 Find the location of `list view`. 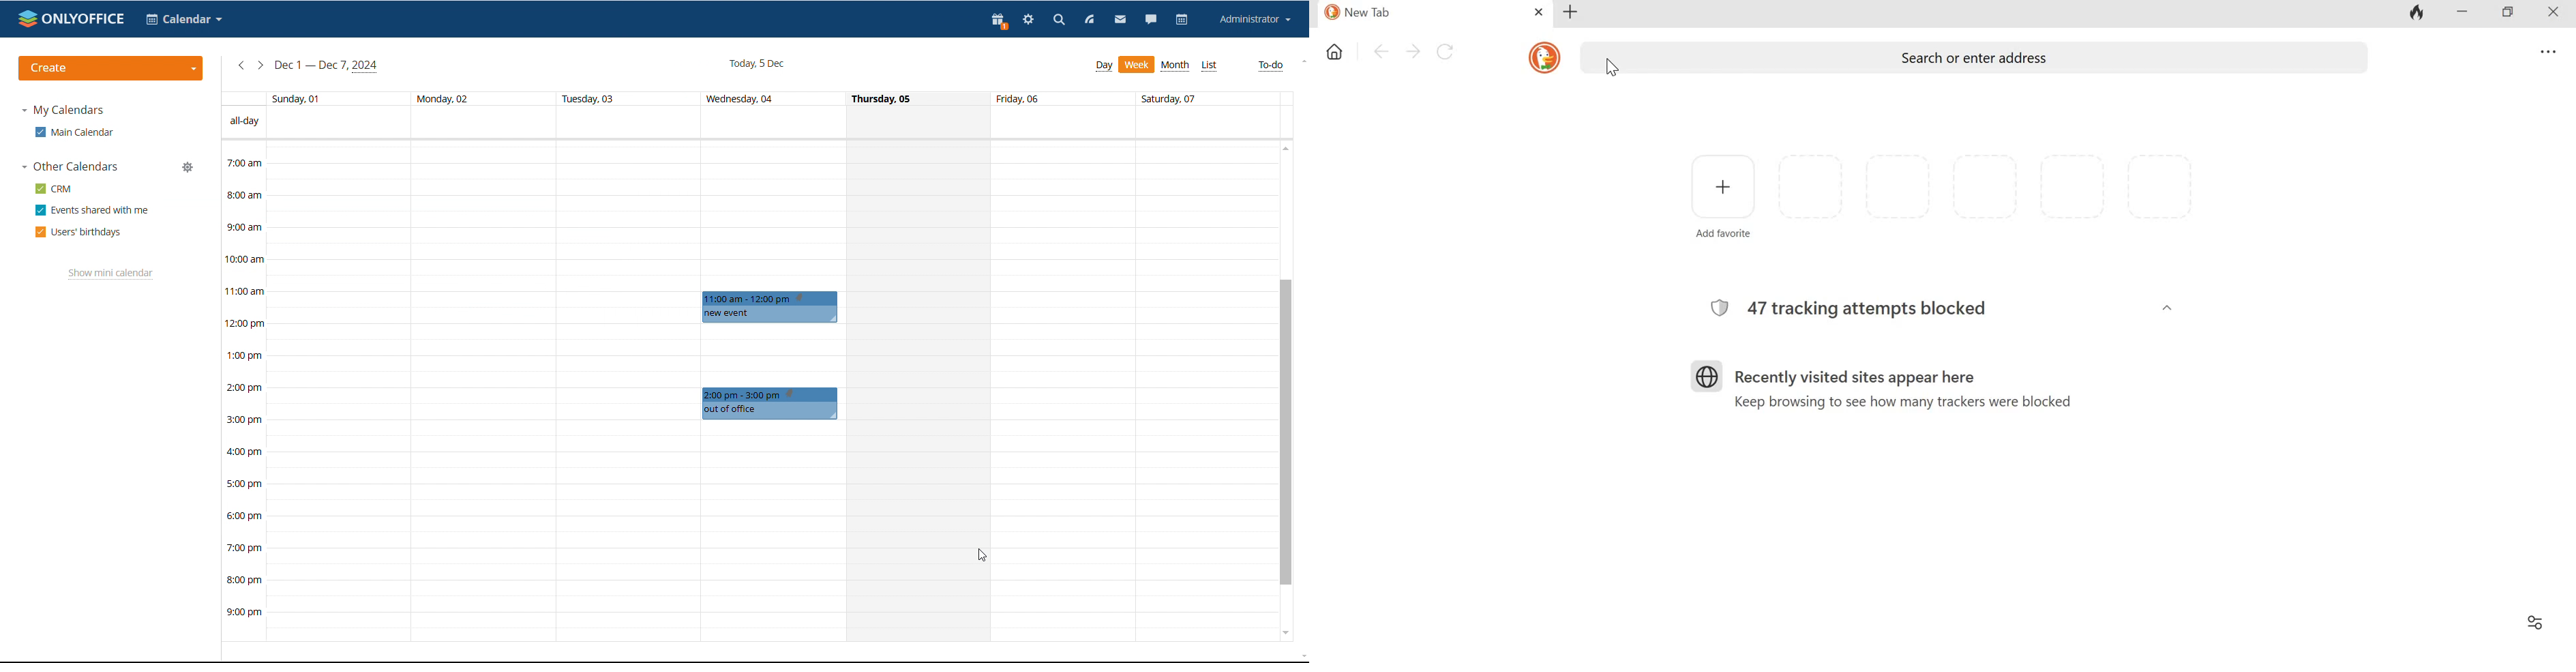

list view is located at coordinates (1210, 66).